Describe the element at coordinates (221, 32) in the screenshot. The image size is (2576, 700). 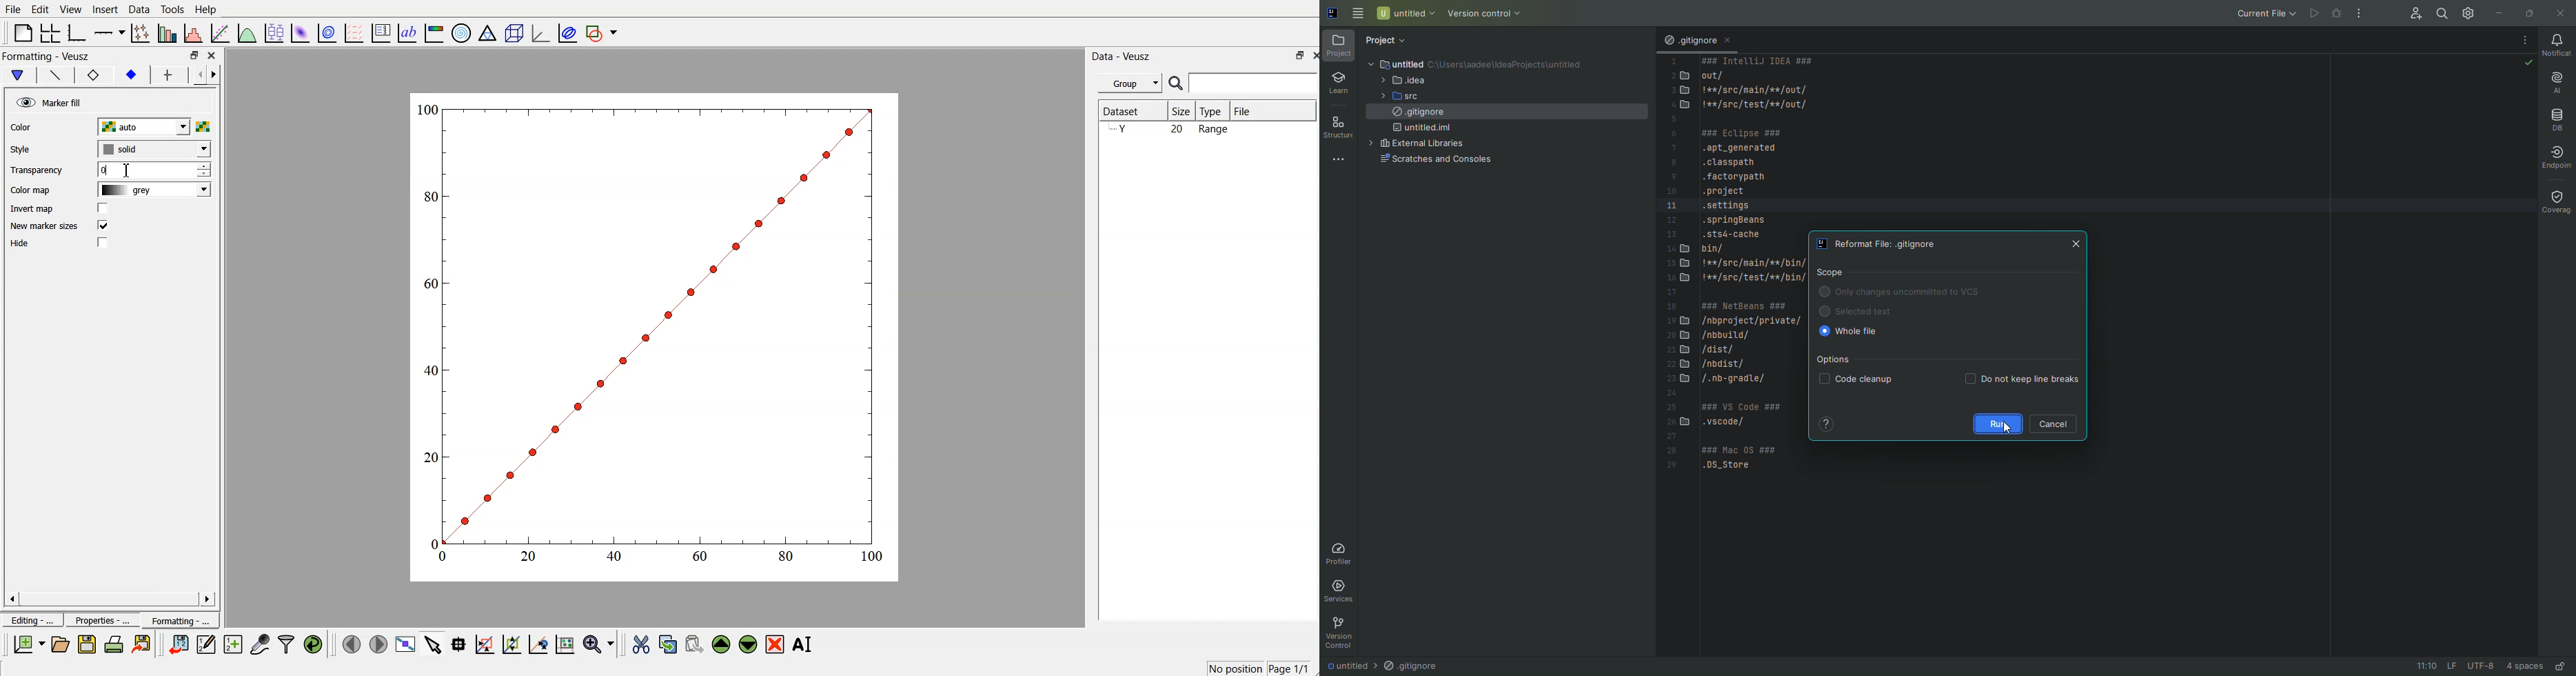
I see `fit a function to data` at that location.